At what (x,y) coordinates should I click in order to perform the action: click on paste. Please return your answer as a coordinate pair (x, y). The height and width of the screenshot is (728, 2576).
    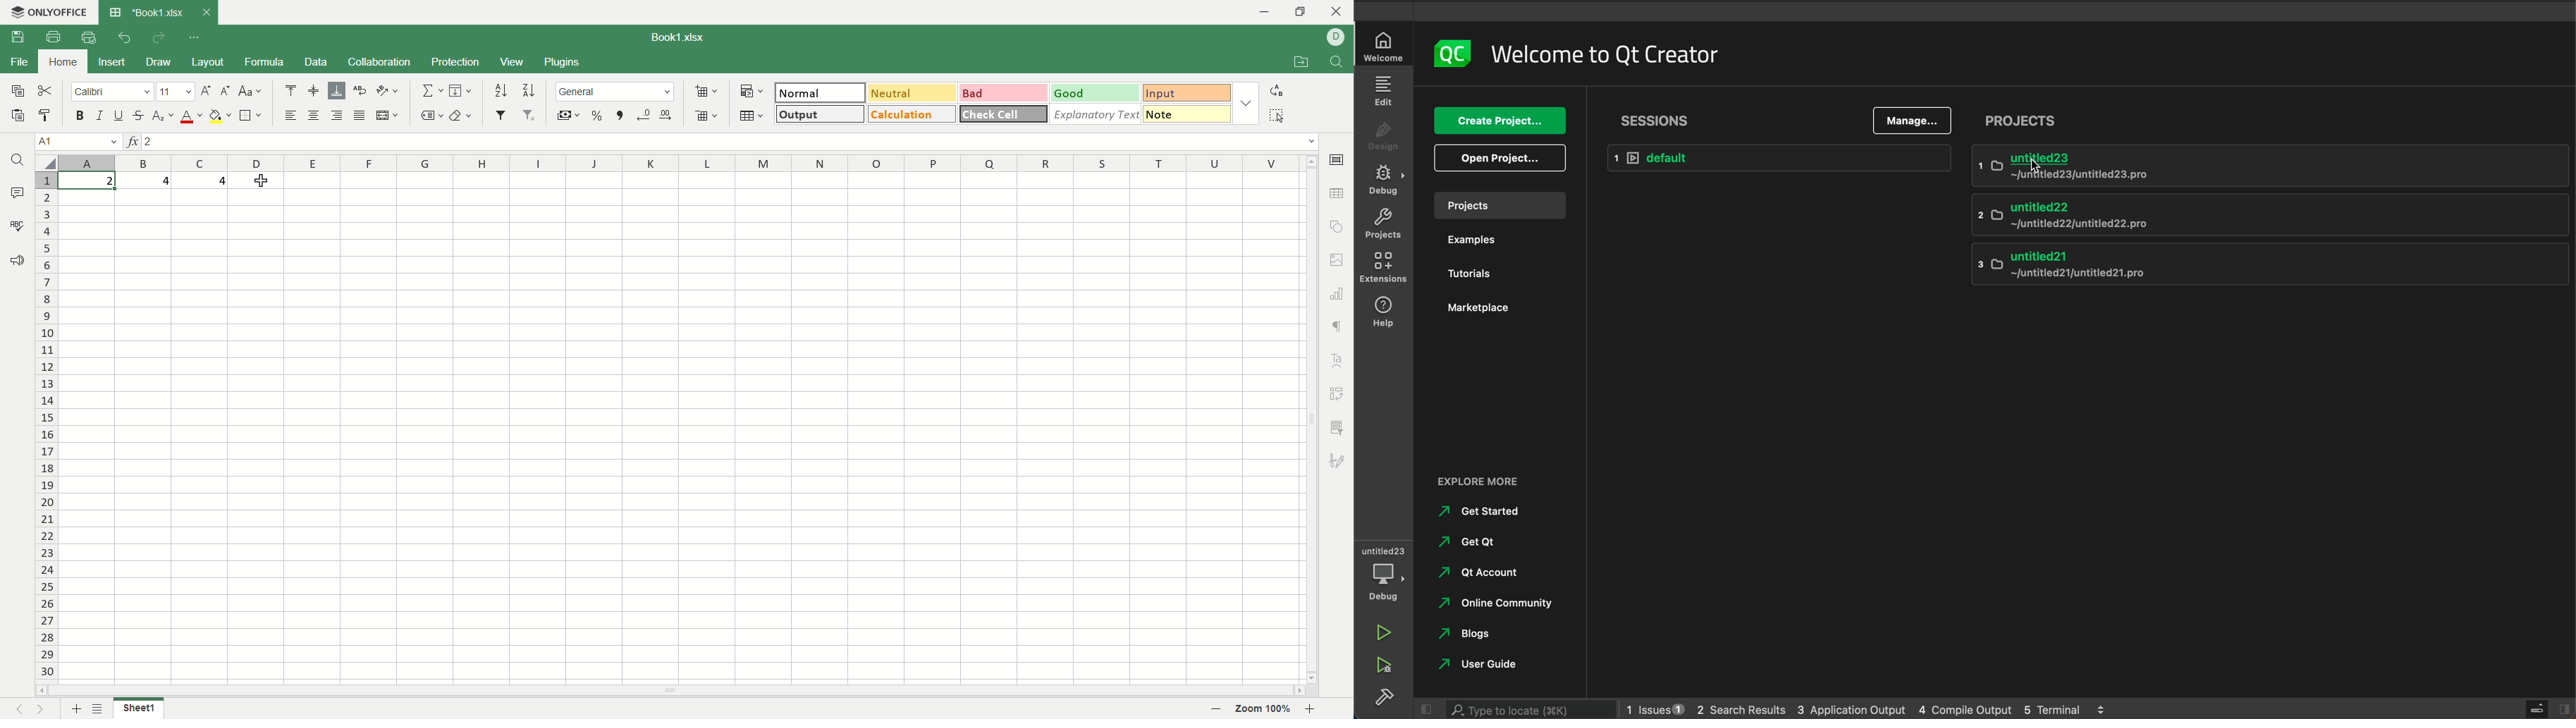
    Looking at the image, I should click on (16, 115).